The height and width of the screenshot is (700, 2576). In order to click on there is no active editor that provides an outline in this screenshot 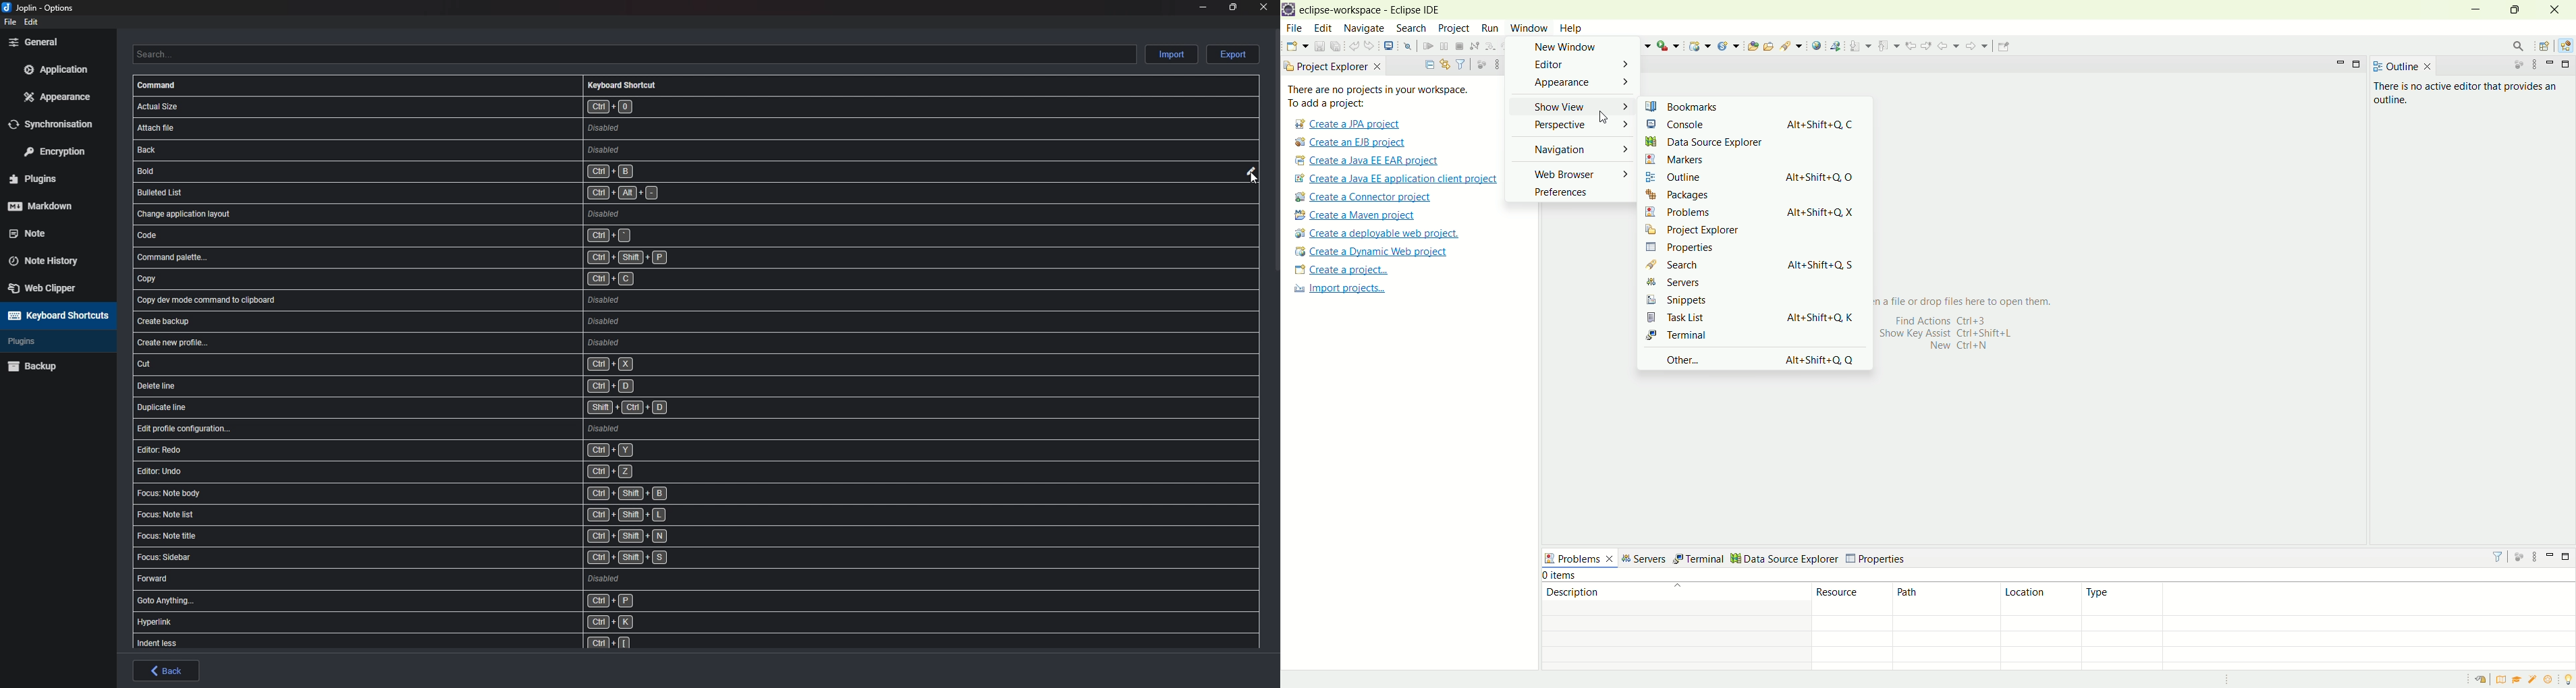, I will do `click(2471, 91)`.